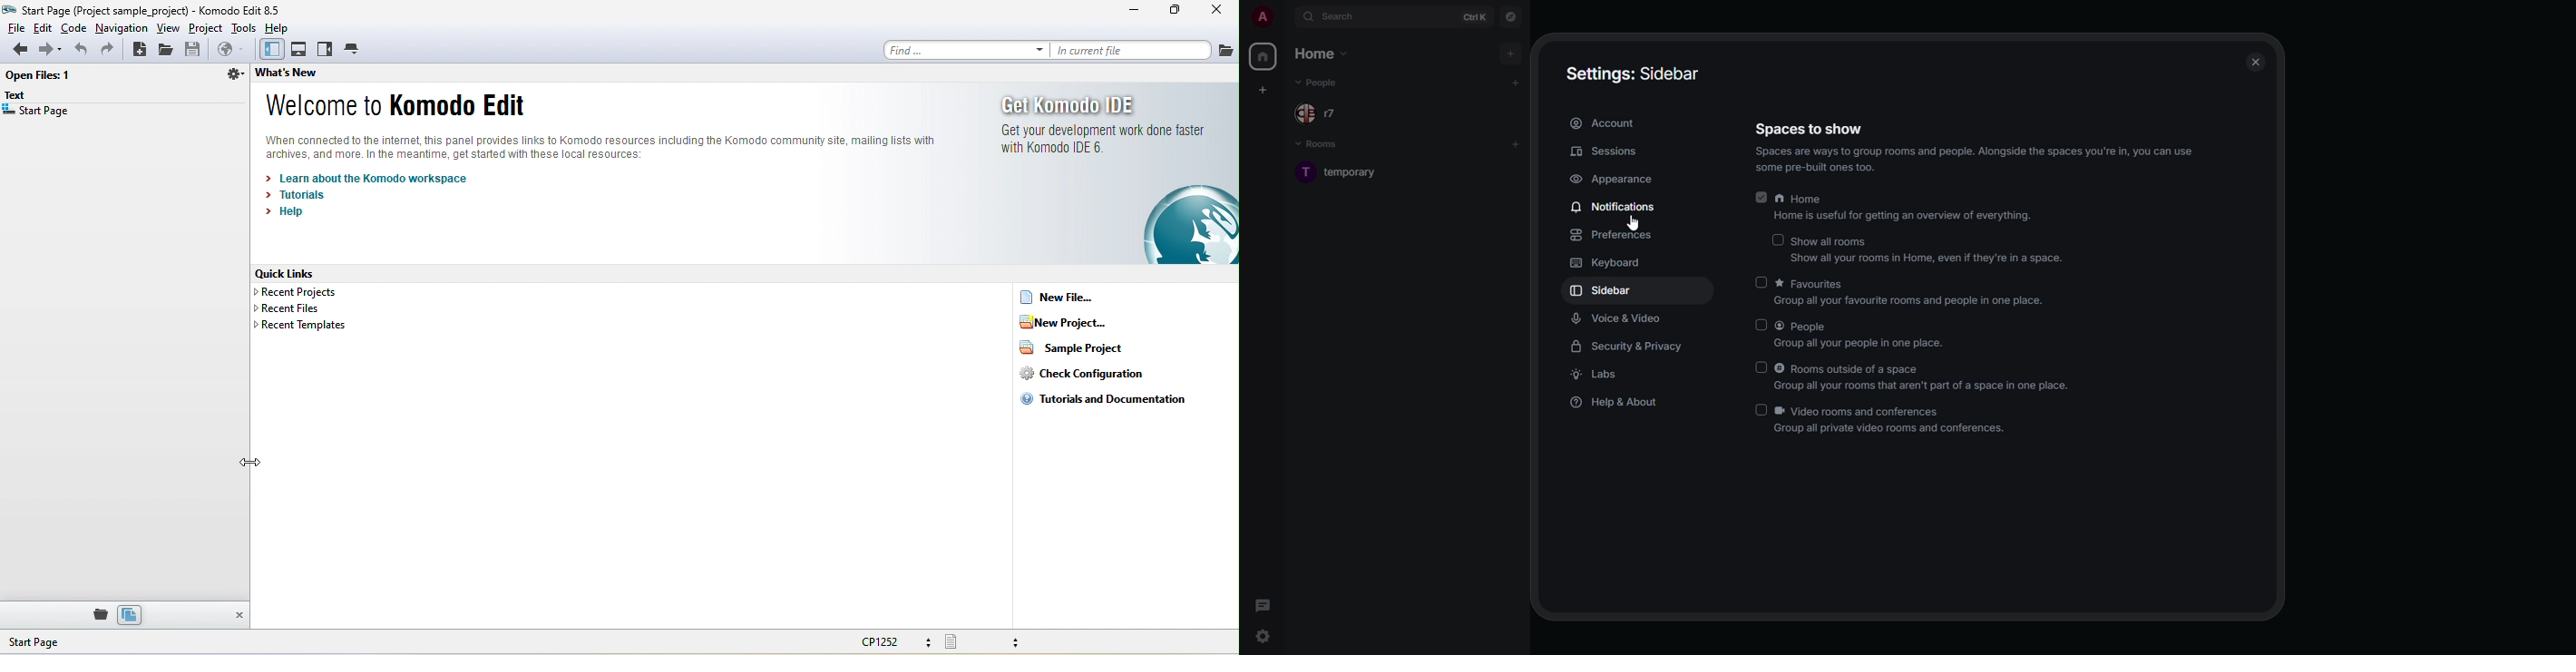 The width and height of the screenshot is (2576, 672). Describe the element at coordinates (1261, 17) in the screenshot. I see `profile` at that location.